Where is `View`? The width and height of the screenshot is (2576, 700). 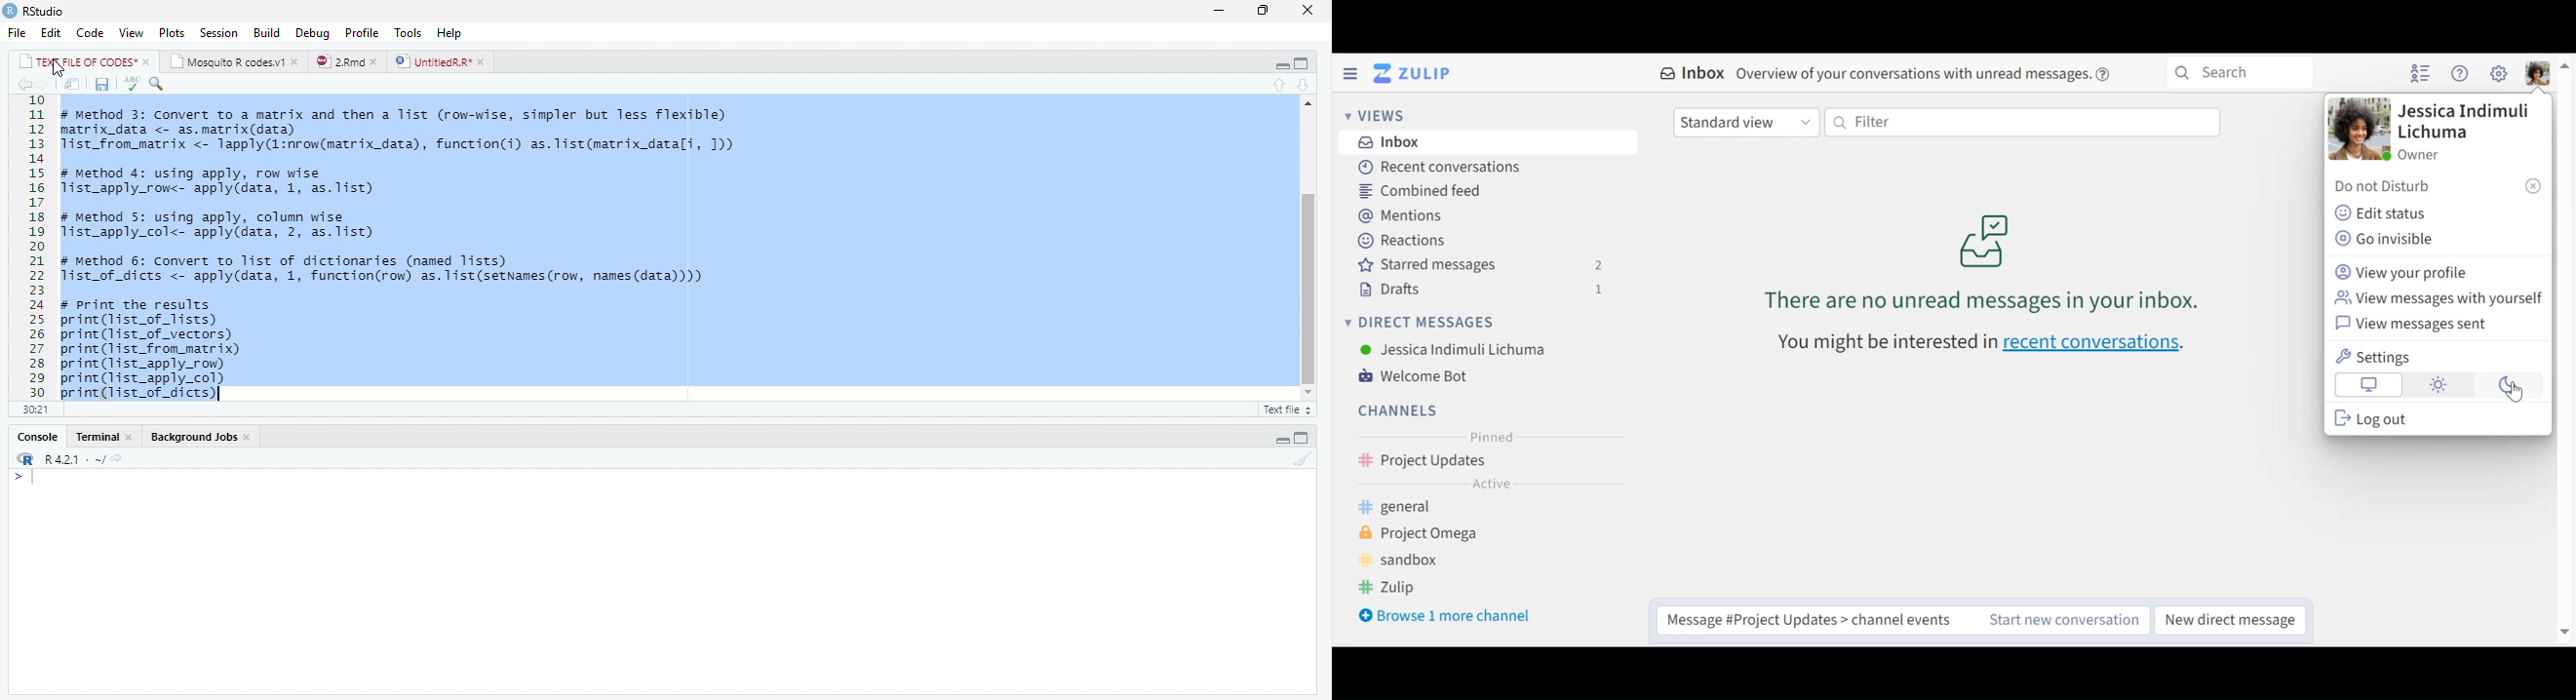 View is located at coordinates (132, 31).